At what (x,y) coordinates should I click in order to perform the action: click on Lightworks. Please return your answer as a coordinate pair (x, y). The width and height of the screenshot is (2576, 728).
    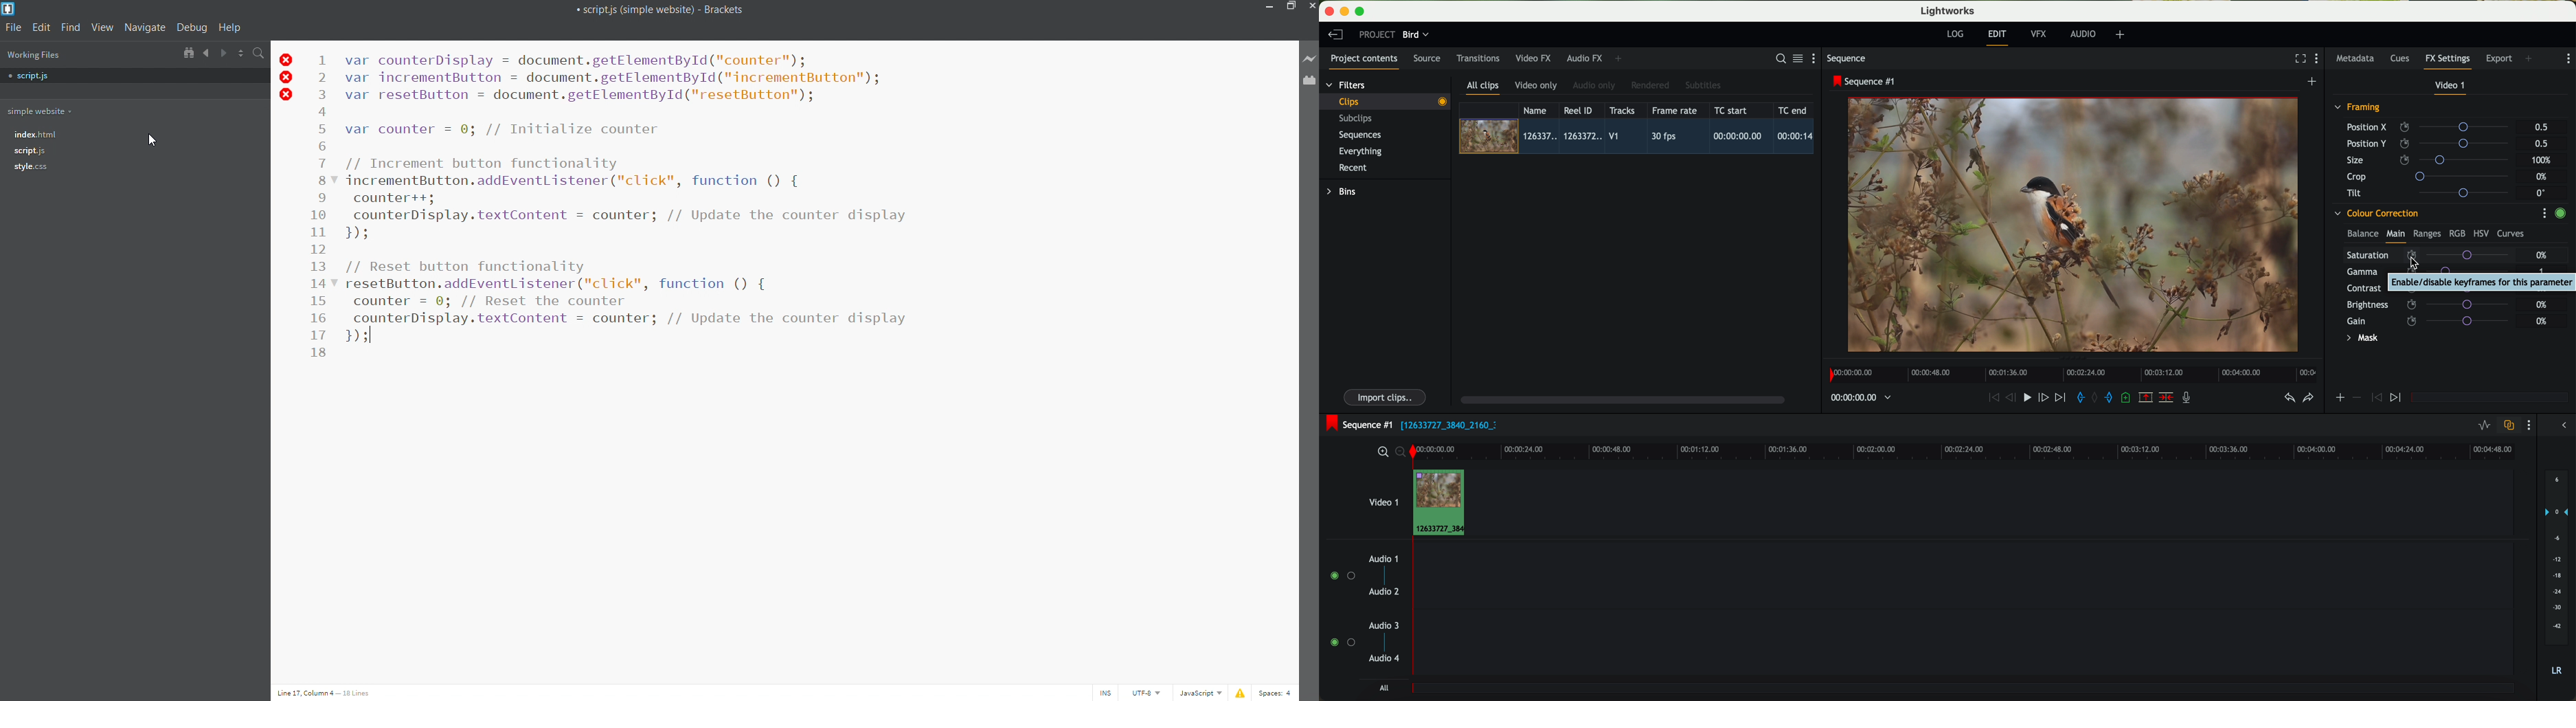
    Looking at the image, I should click on (1948, 10).